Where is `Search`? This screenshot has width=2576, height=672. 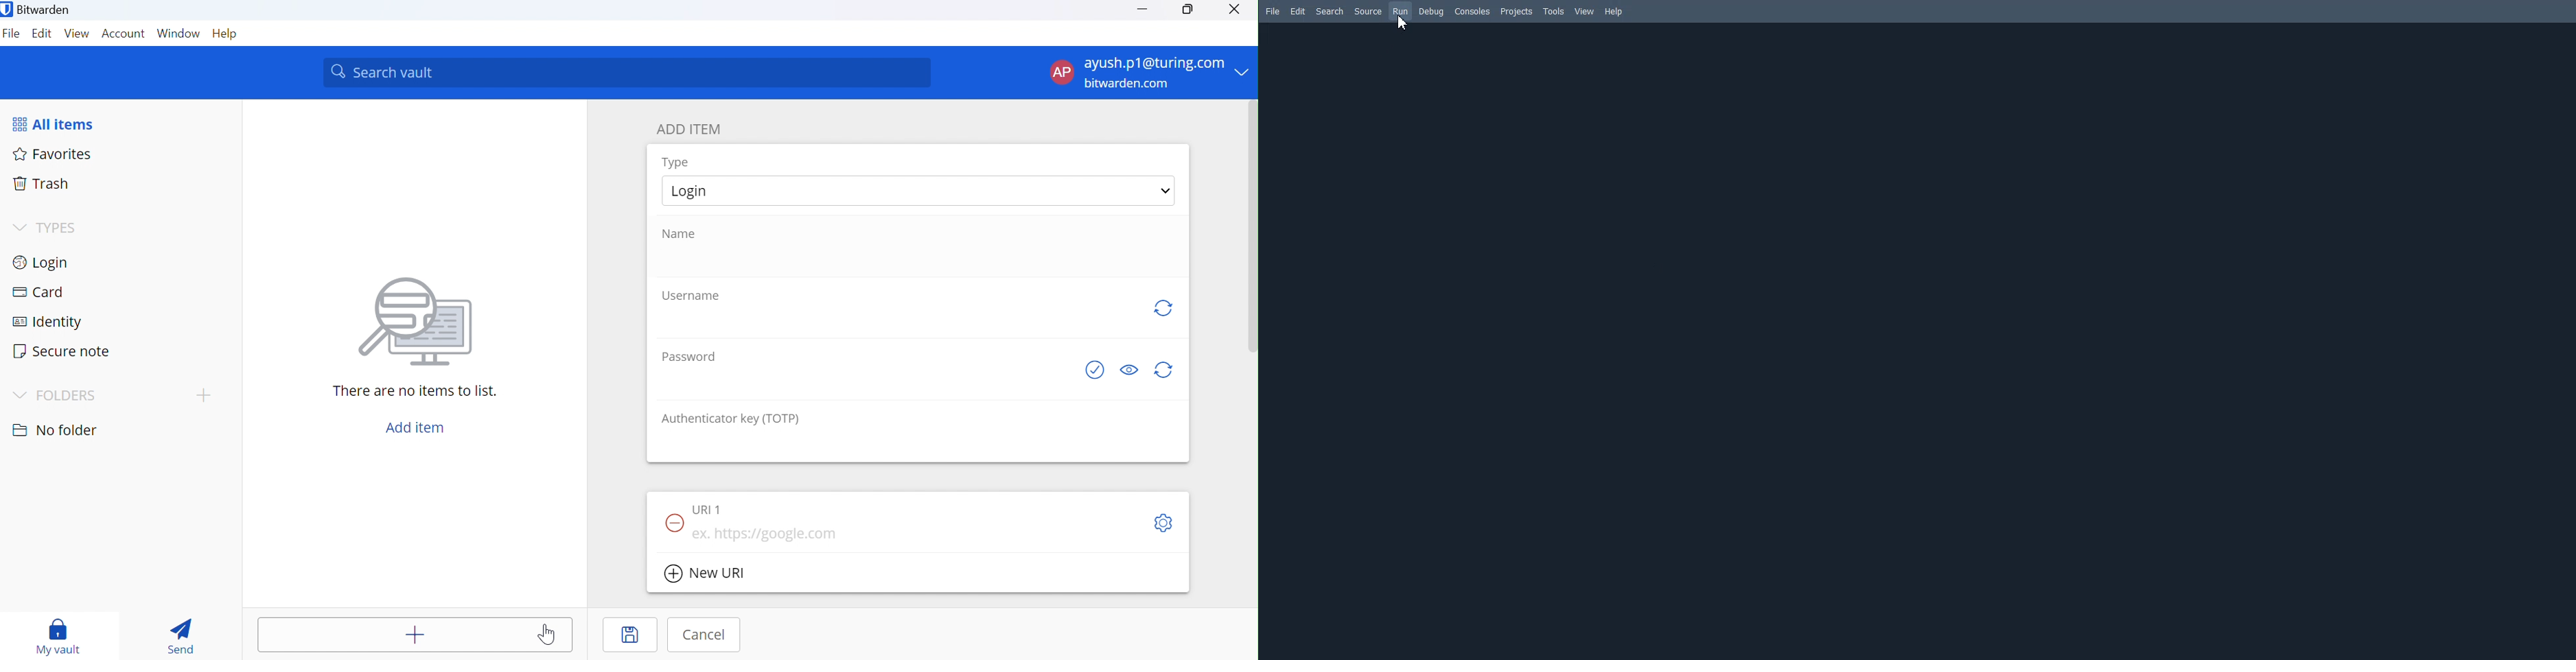 Search is located at coordinates (1330, 12).